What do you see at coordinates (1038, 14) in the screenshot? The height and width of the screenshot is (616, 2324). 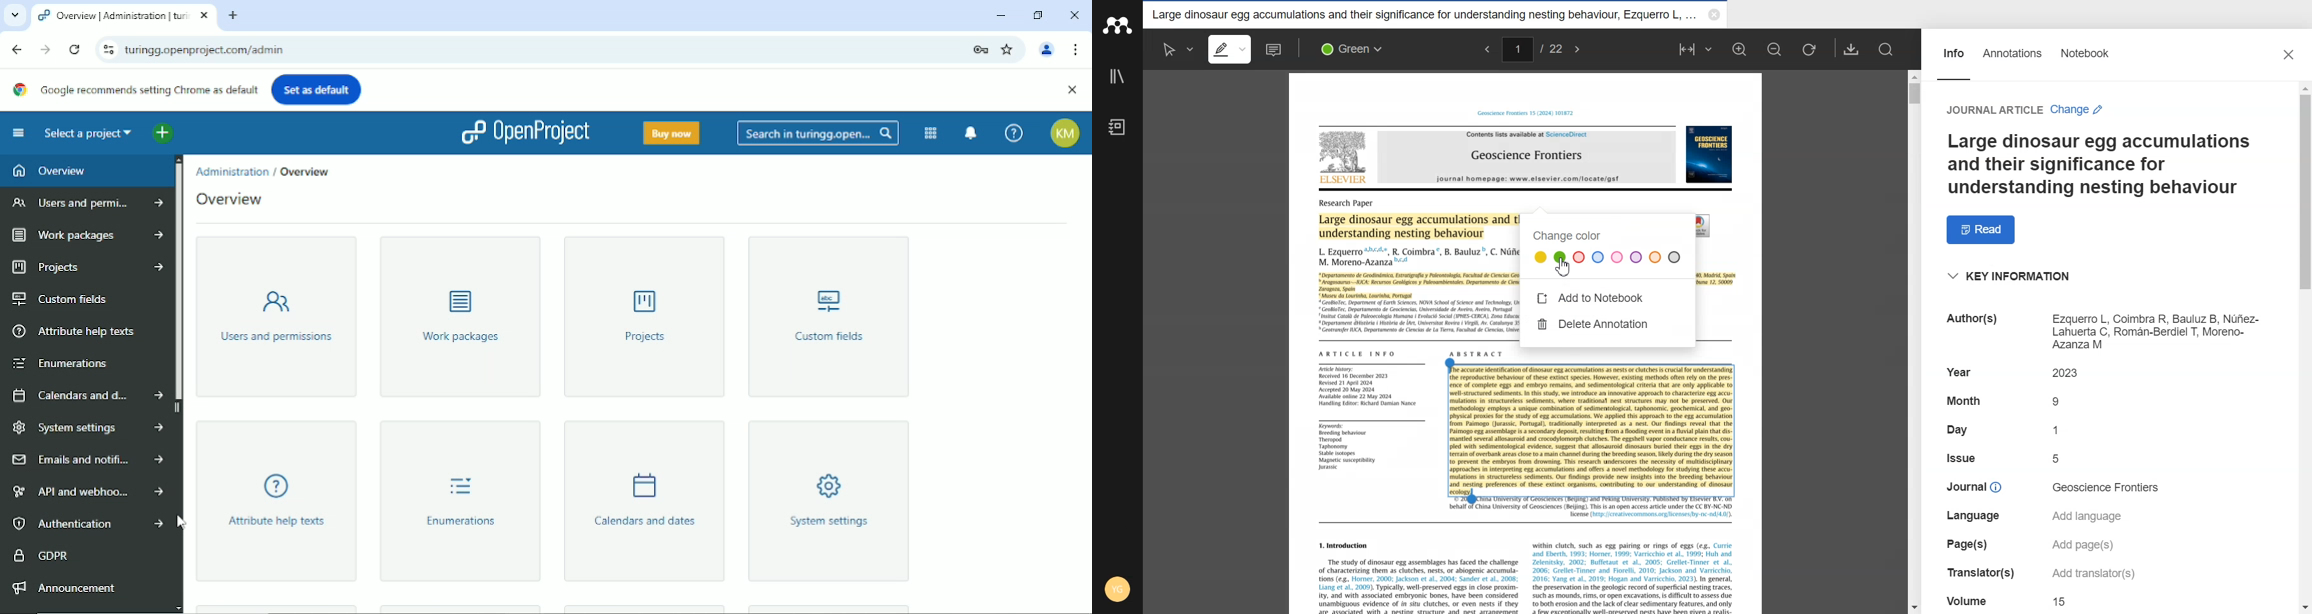 I see `Restore down` at bounding box center [1038, 14].